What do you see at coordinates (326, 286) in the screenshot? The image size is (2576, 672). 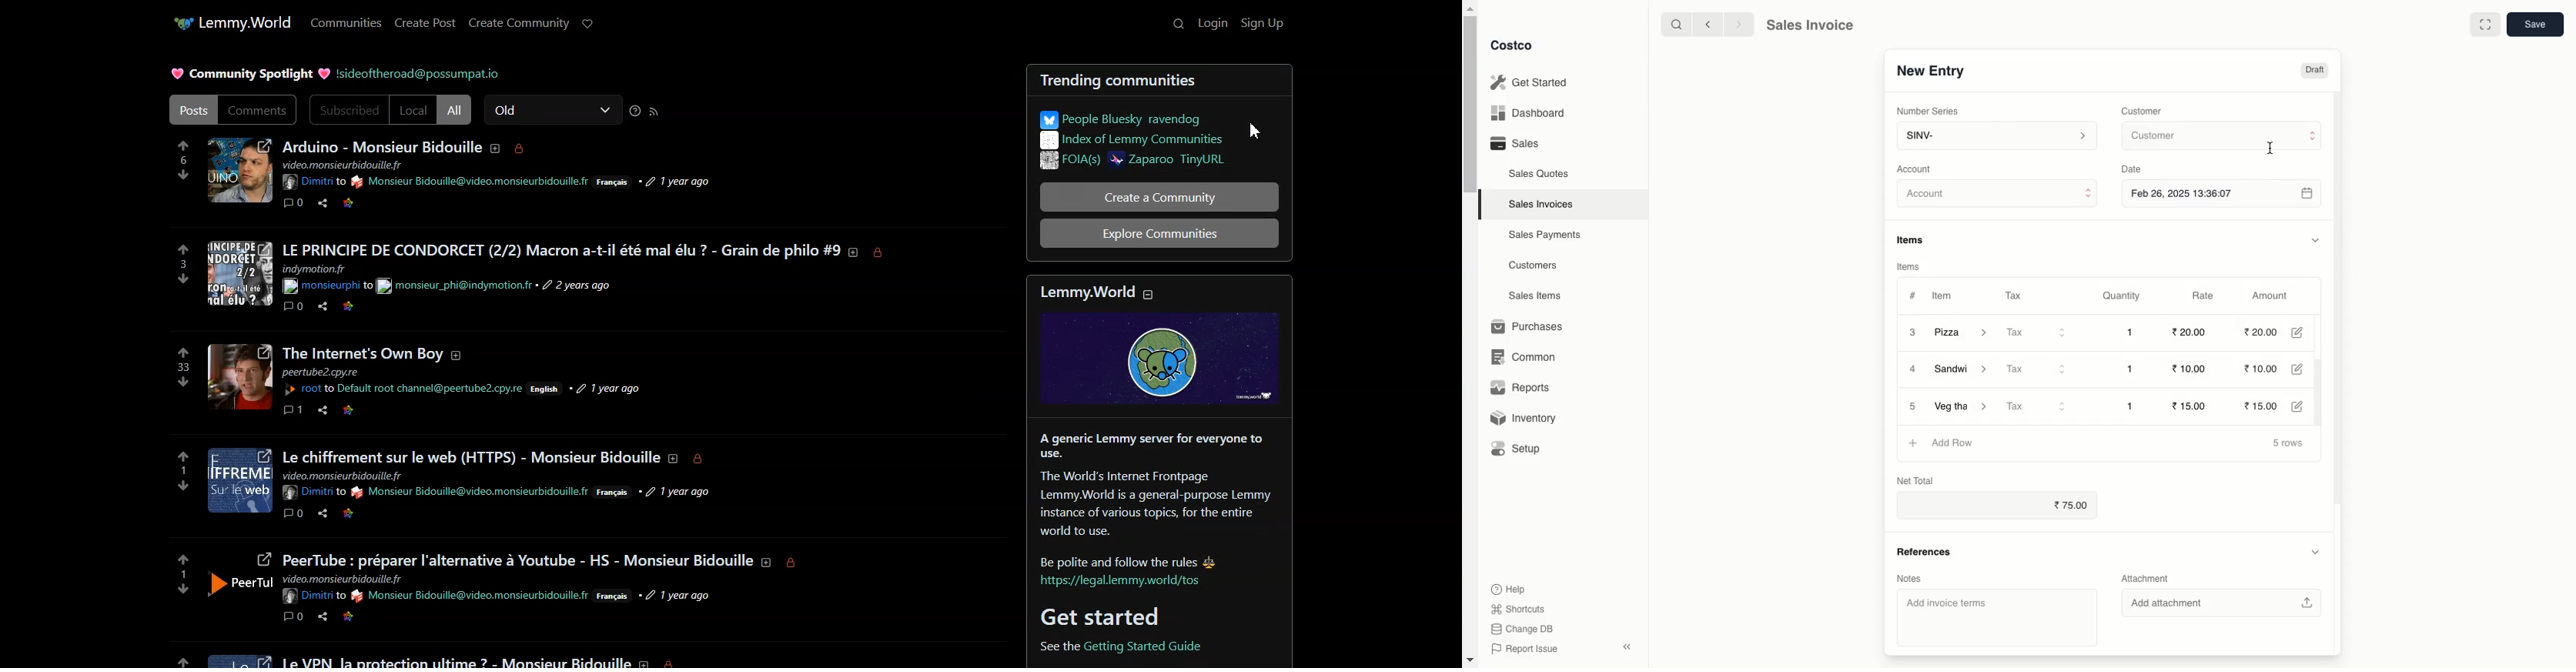 I see `hyperlink` at bounding box center [326, 286].